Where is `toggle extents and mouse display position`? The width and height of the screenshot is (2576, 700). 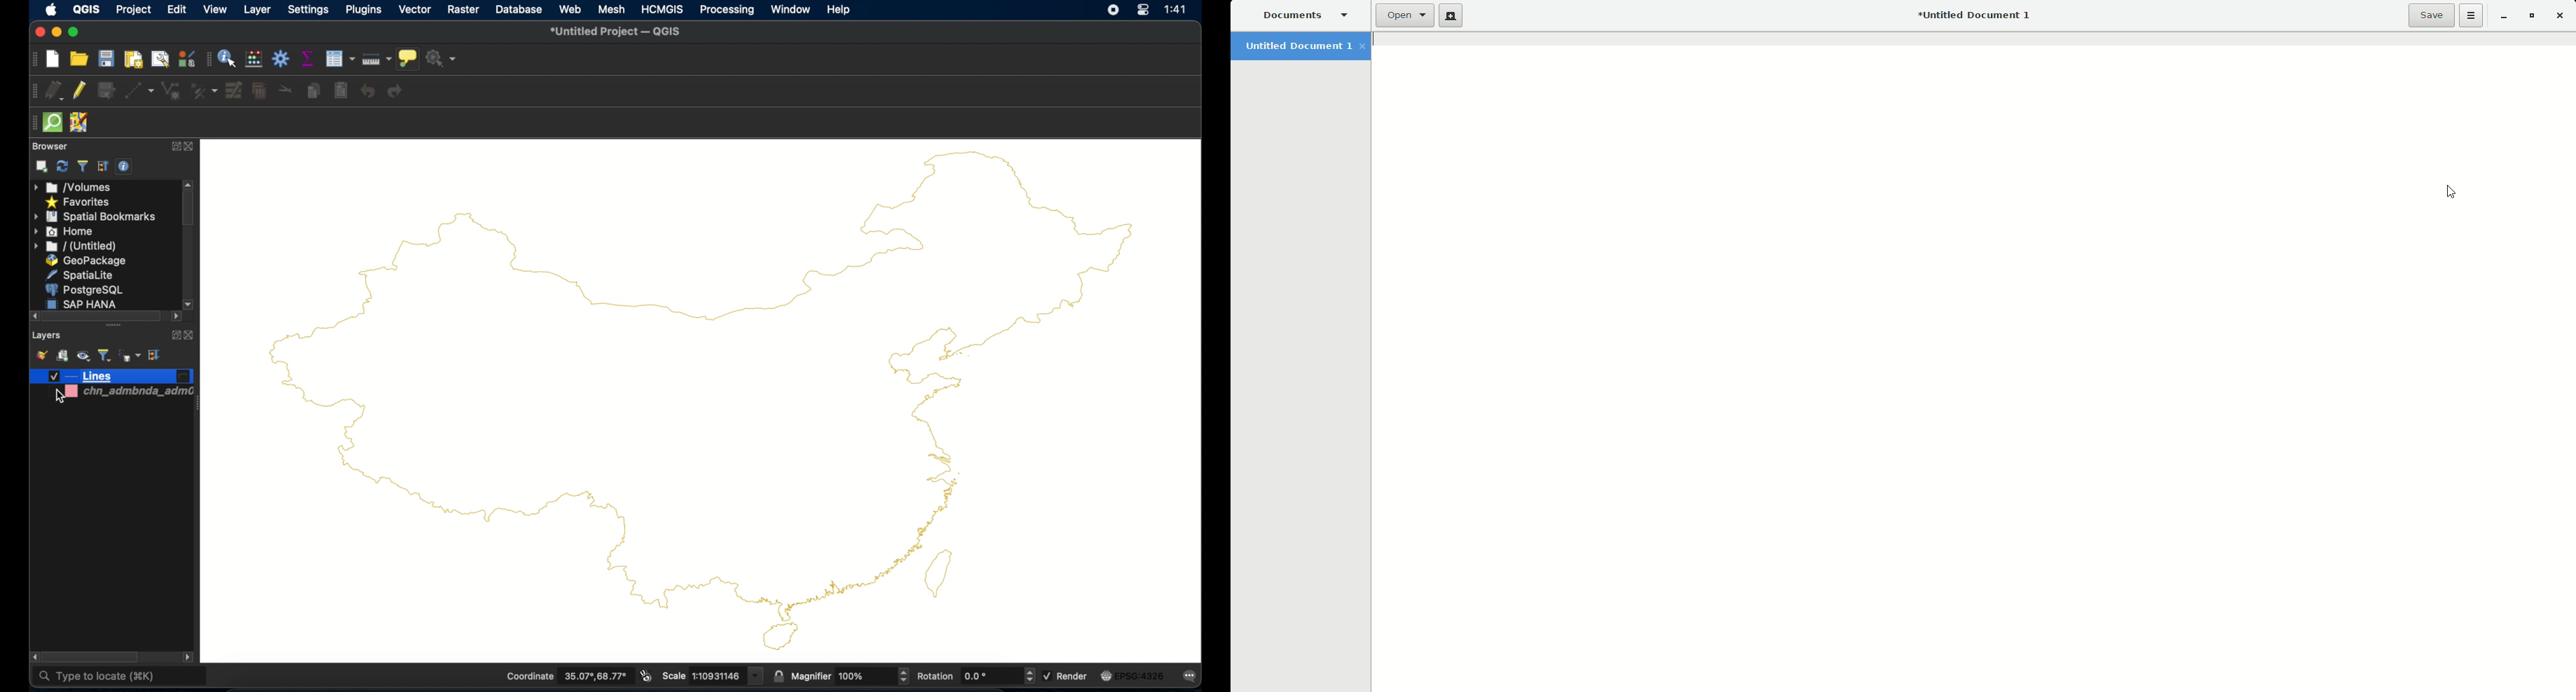
toggle extents and mouse display position is located at coordinates (646, 675).